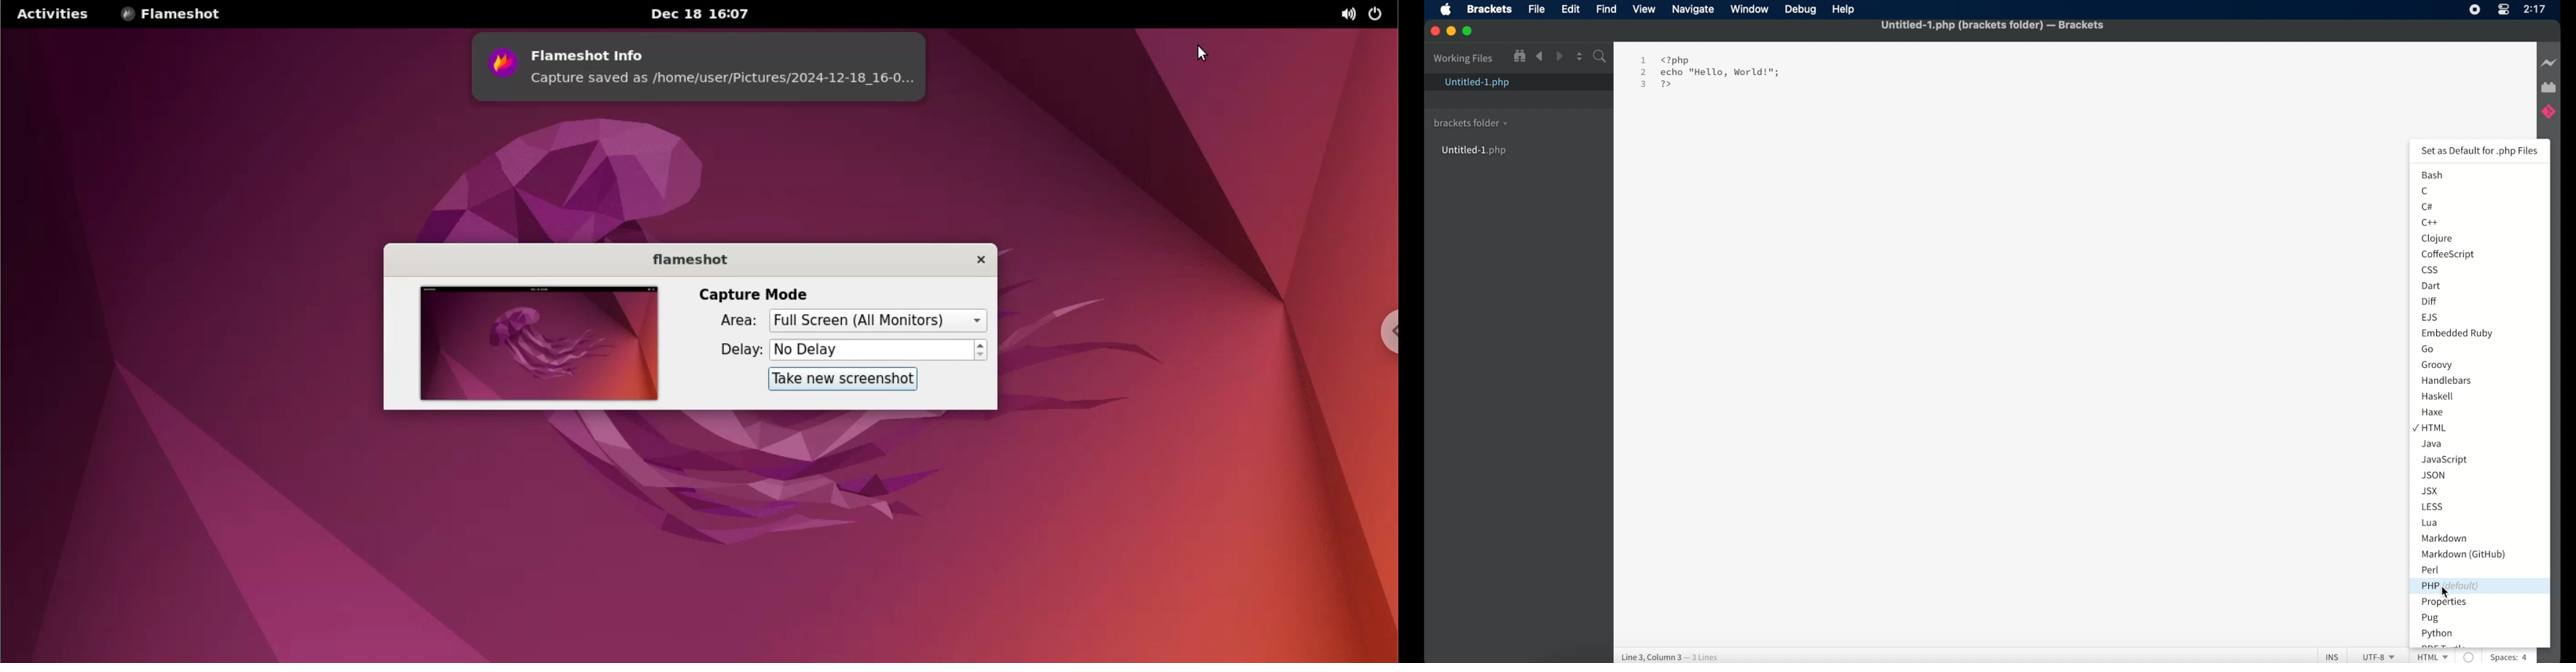  What do you see at coordinates (1674, 655) in the screenshot?
I see `line 3, column 3 - 3 lines` at bounding box center [1674, 655].